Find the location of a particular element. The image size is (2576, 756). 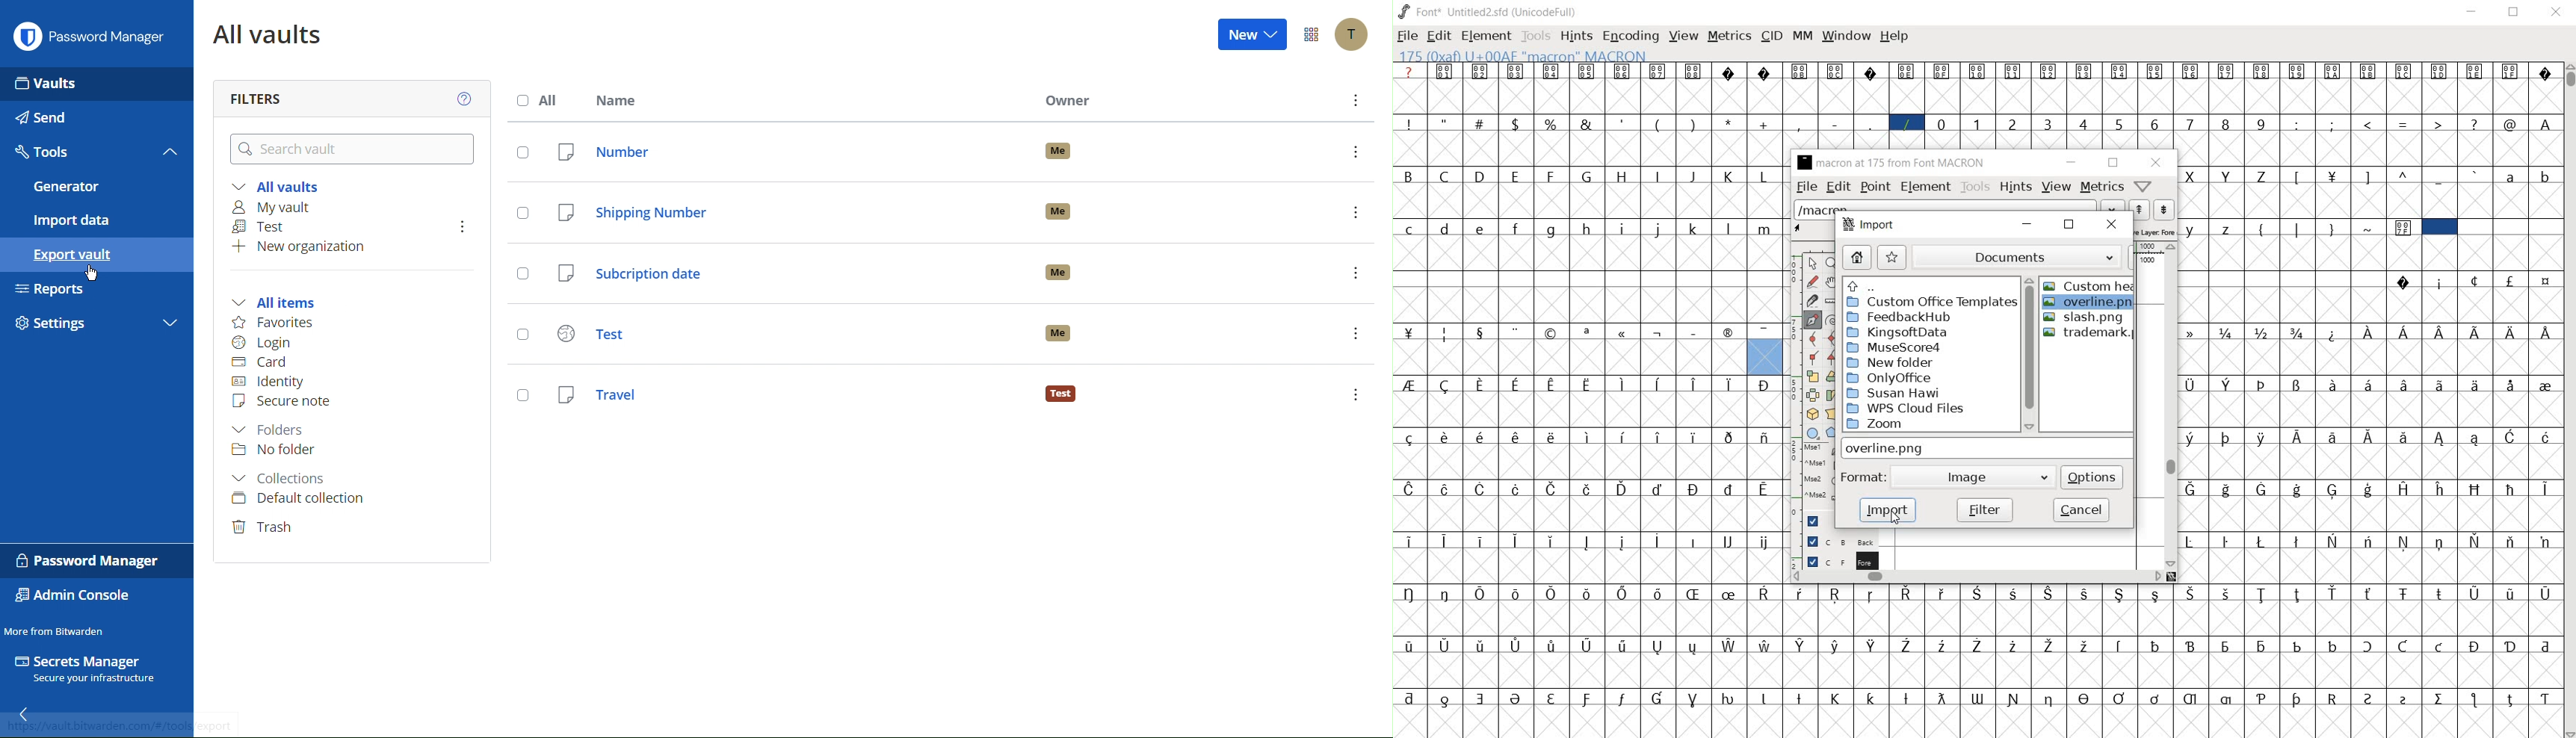

Symbol is located at coordinates (2369, 436).